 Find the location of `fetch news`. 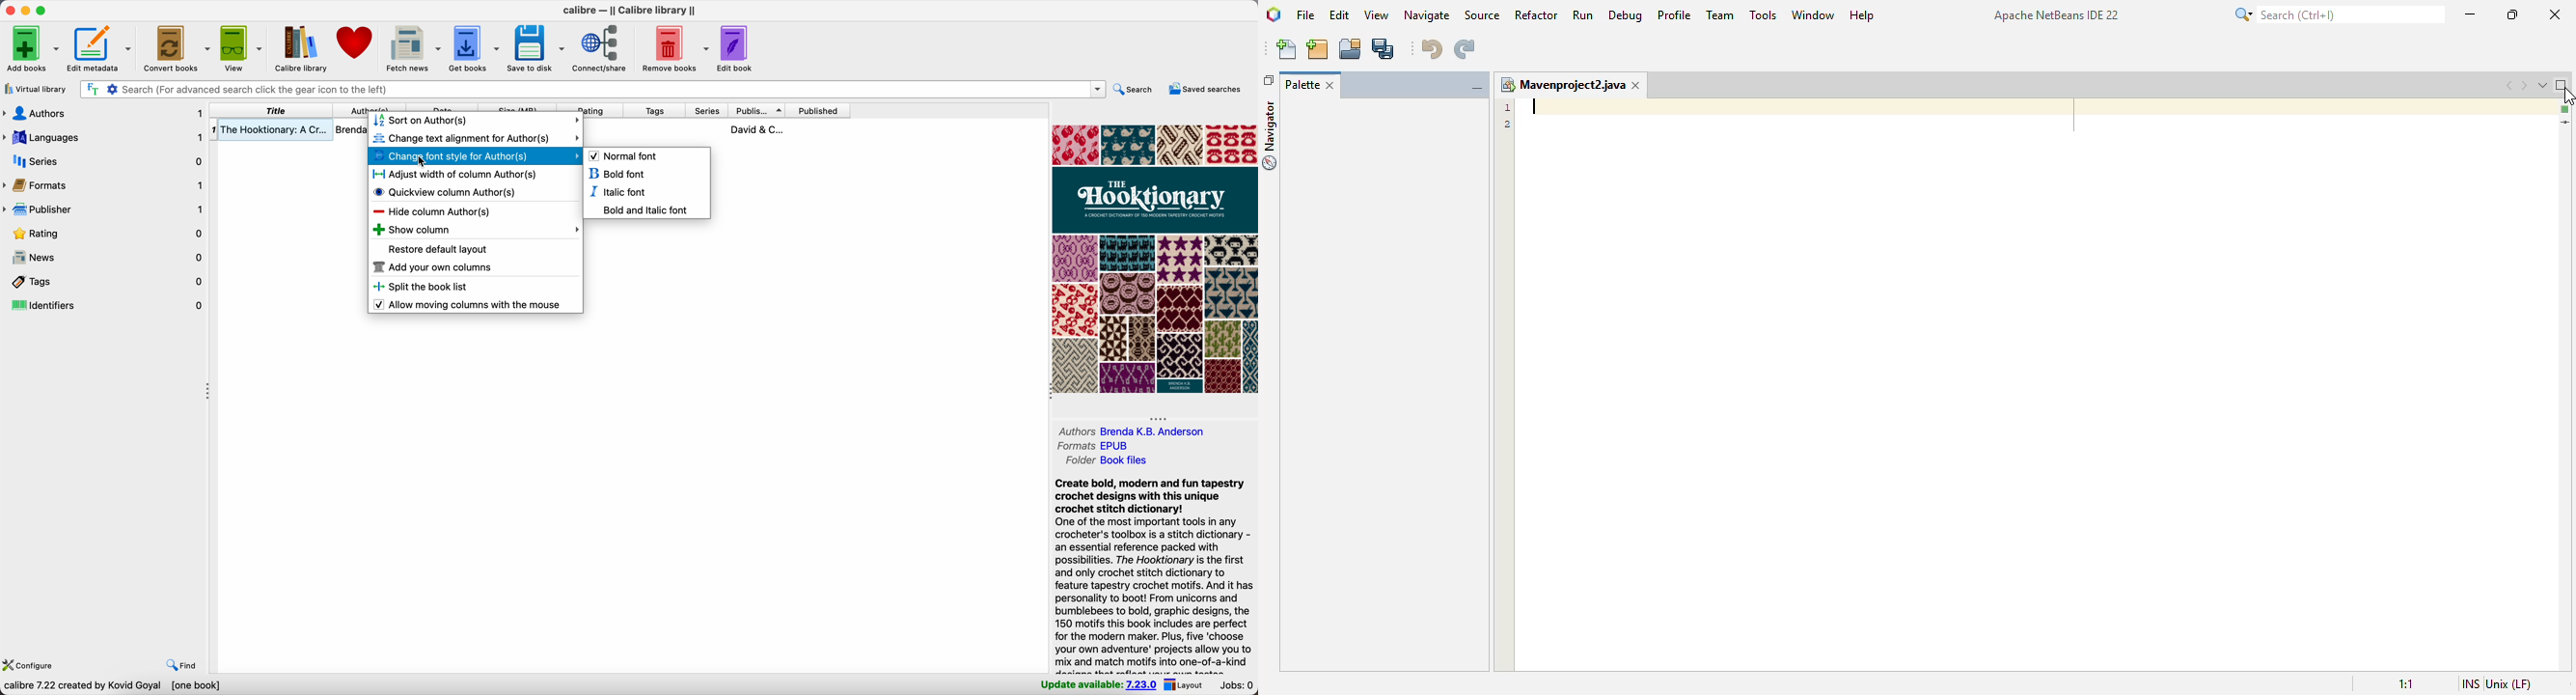

fetch news is located at coordinates (413, 47).